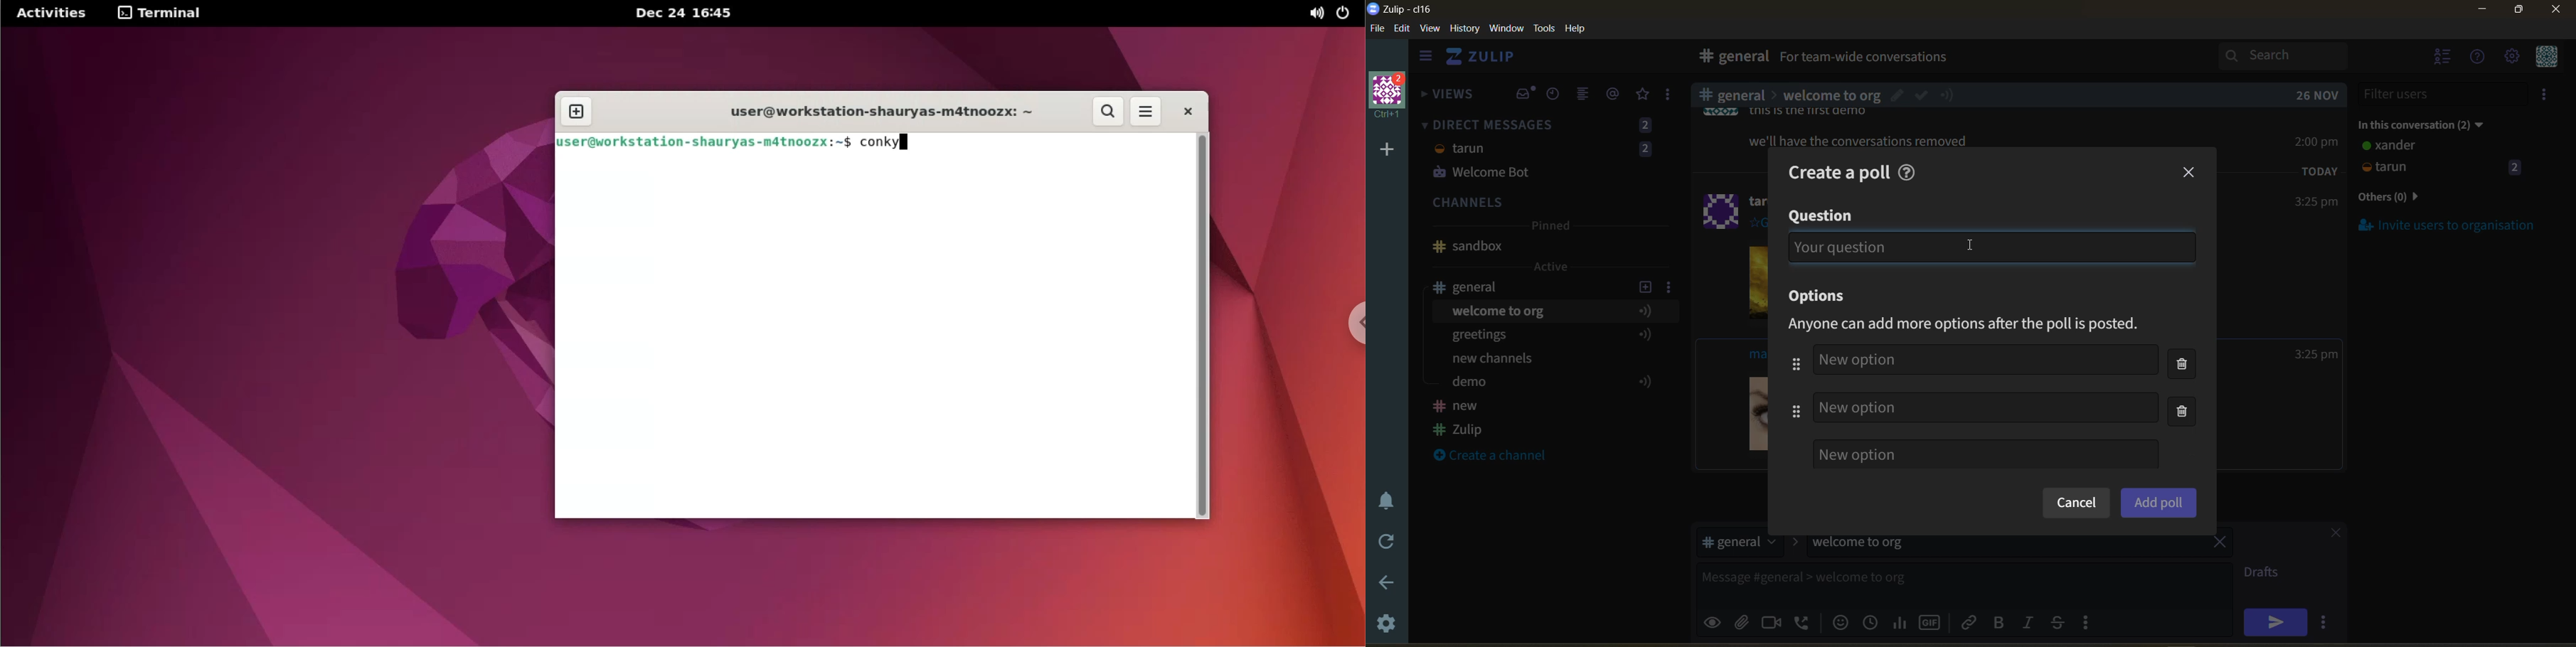 Image resolution: width=2576 pixels, height=672 pixels. What do you see at coordinates (1525, 94) in the screenshot?
I see `inbox` at bounding box center [1525, 94].